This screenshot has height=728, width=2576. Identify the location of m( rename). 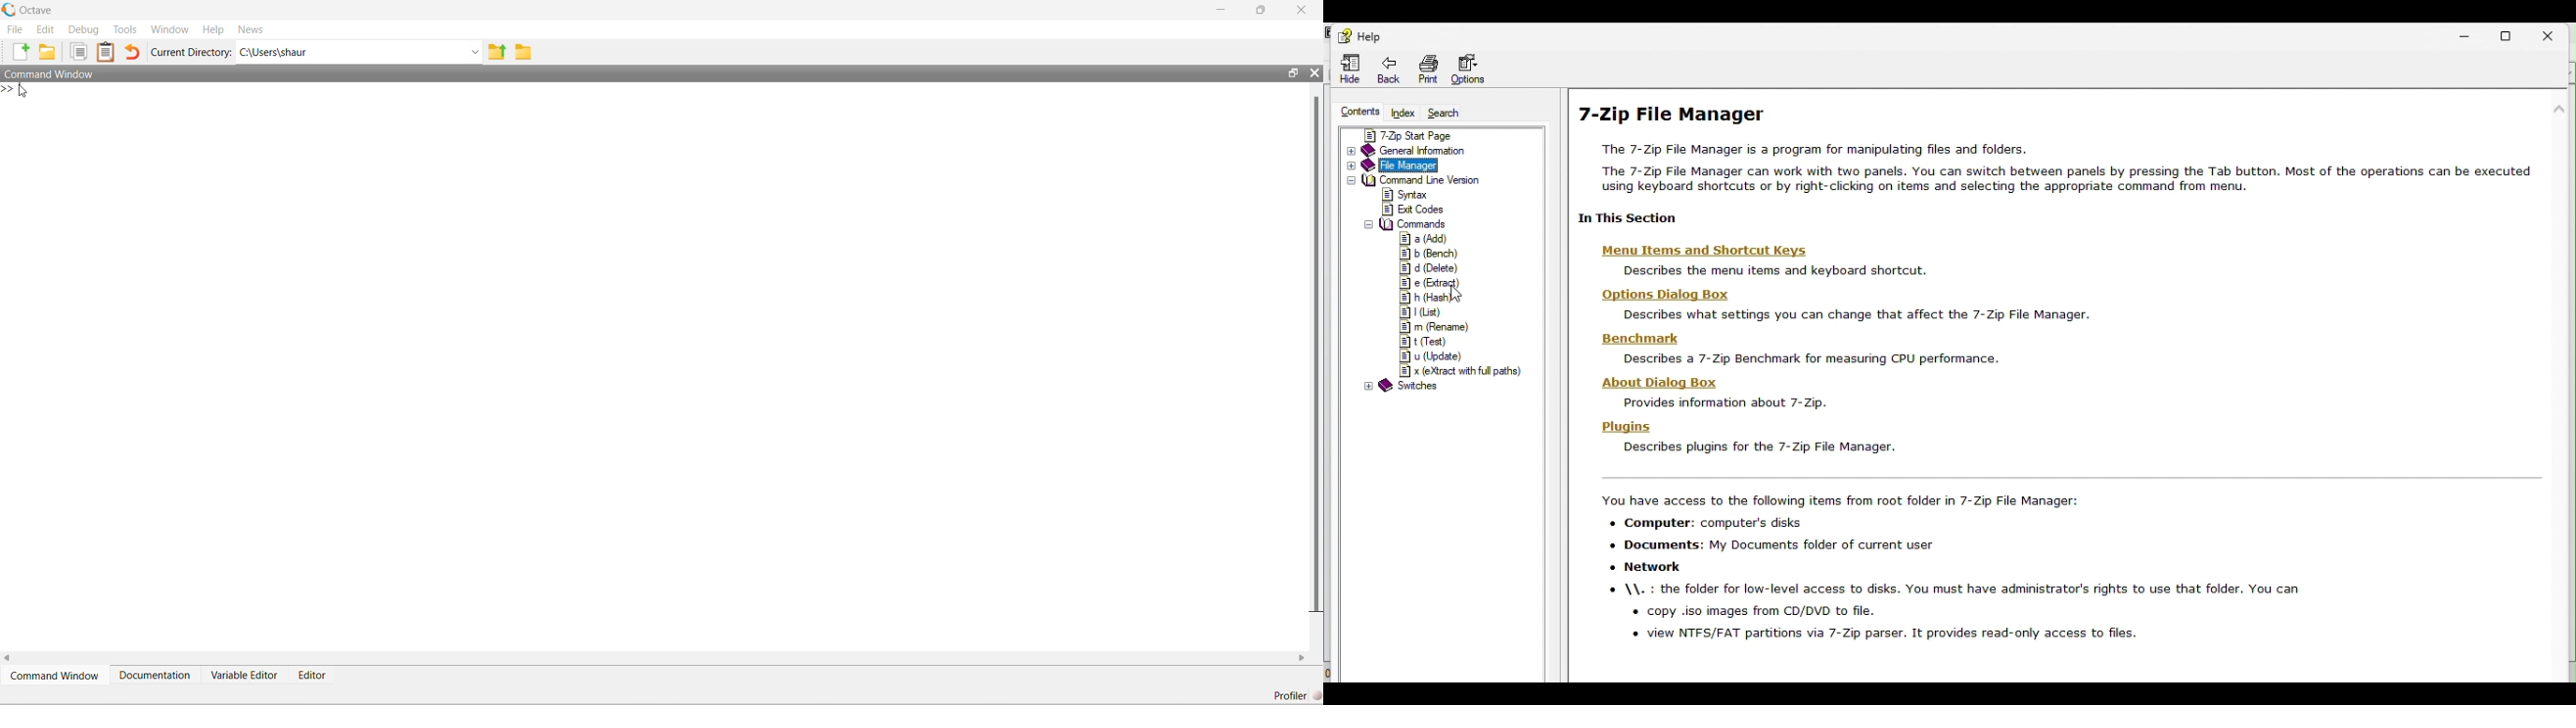
(1433, 327).